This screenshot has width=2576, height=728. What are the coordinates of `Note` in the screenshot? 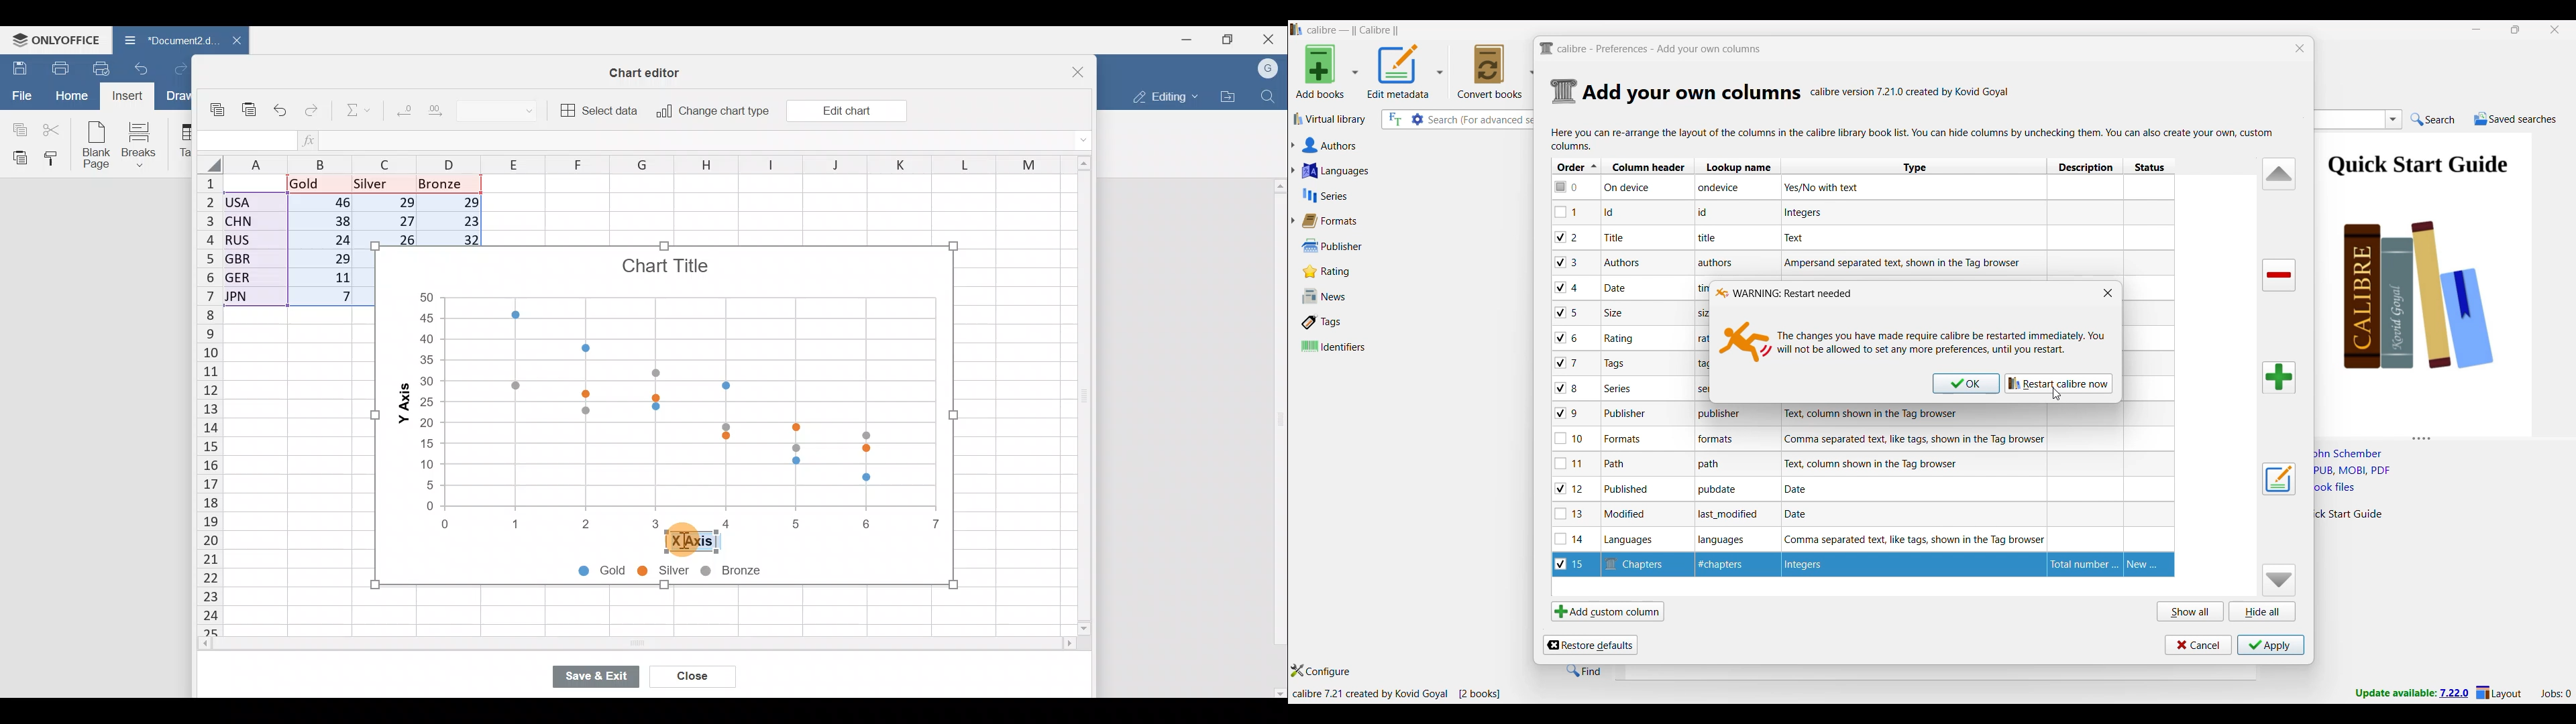 It's located at (1629, 514).